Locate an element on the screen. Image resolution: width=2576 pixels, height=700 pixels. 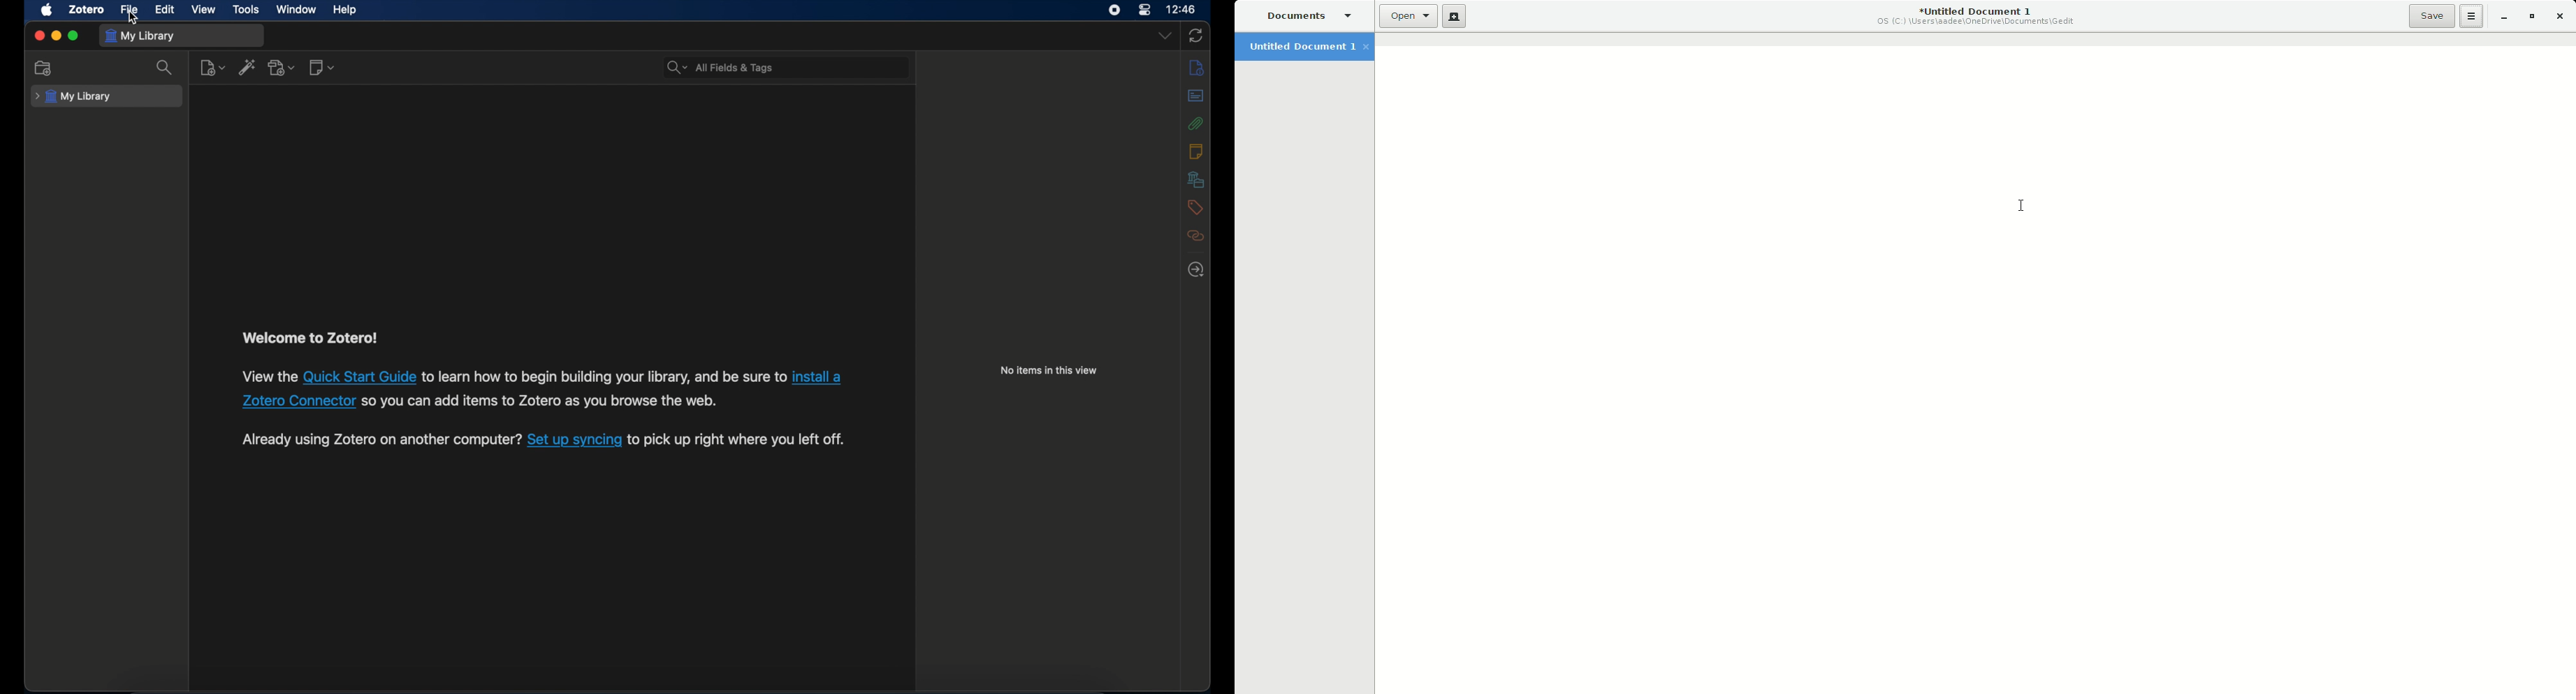
add item by identifier is located at coordinates (248, 67).